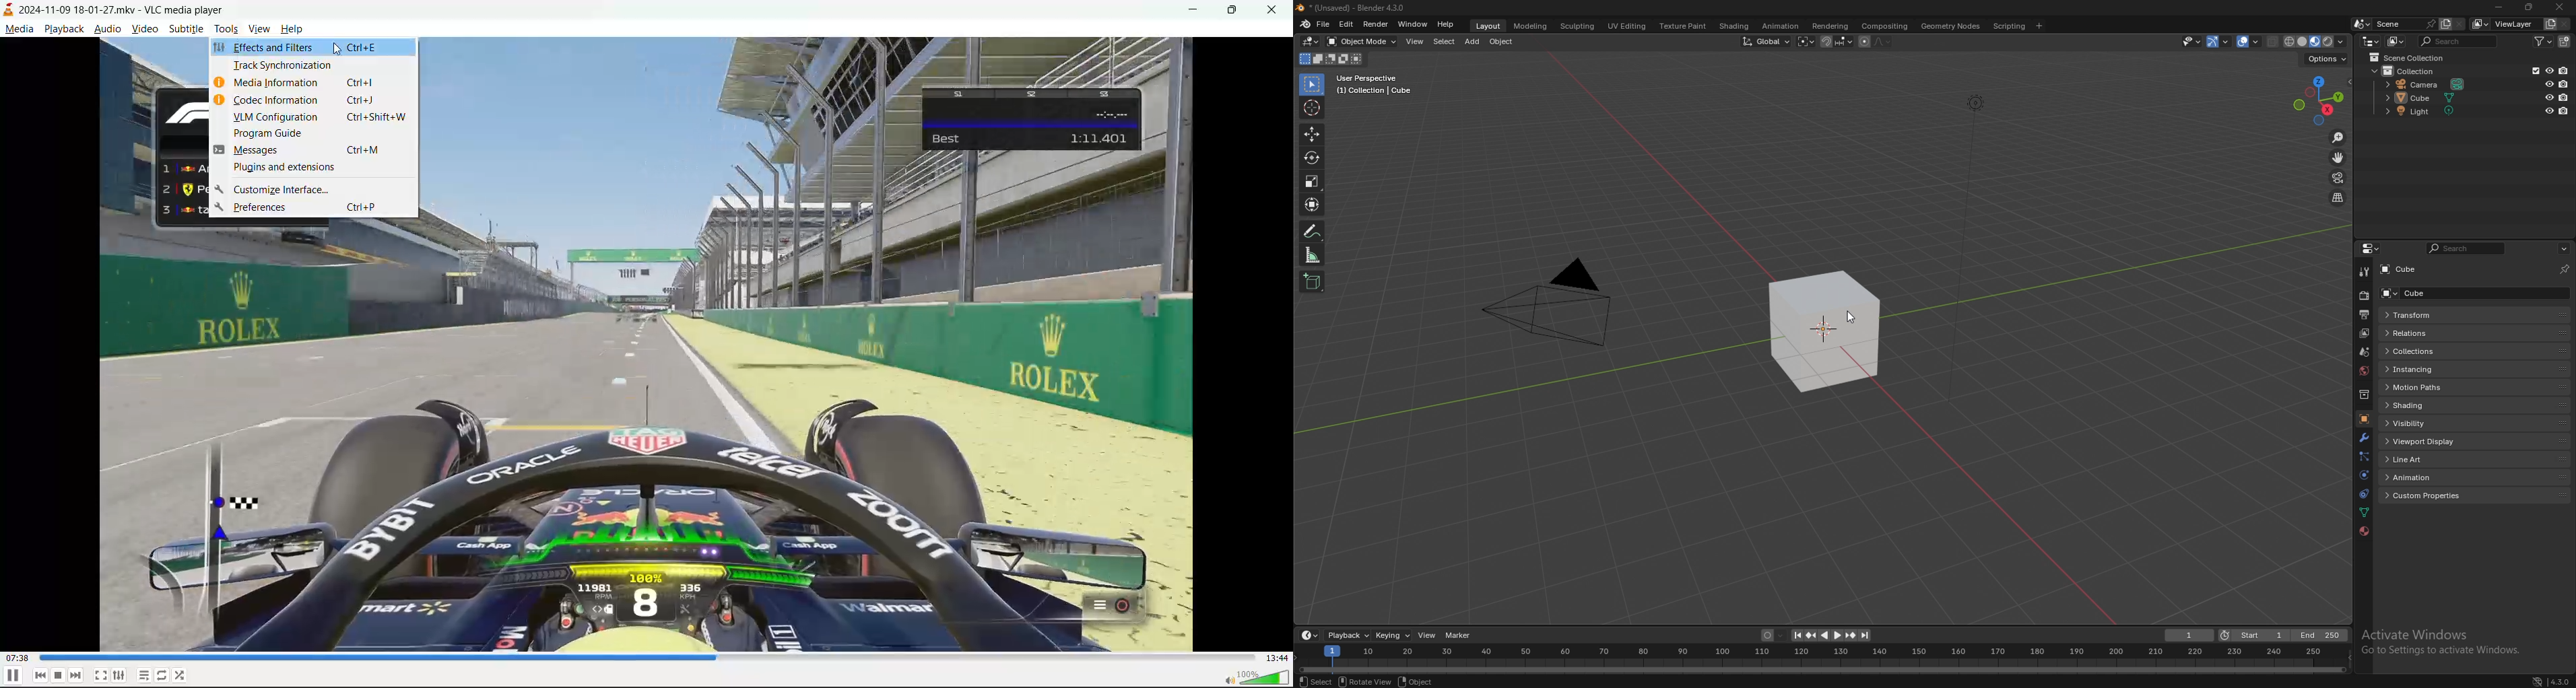 The width and height of the screenshot is (2576, 700). Describe the element at coordinates (2190, 635) in the screenshot. I see `current frame` at that location.